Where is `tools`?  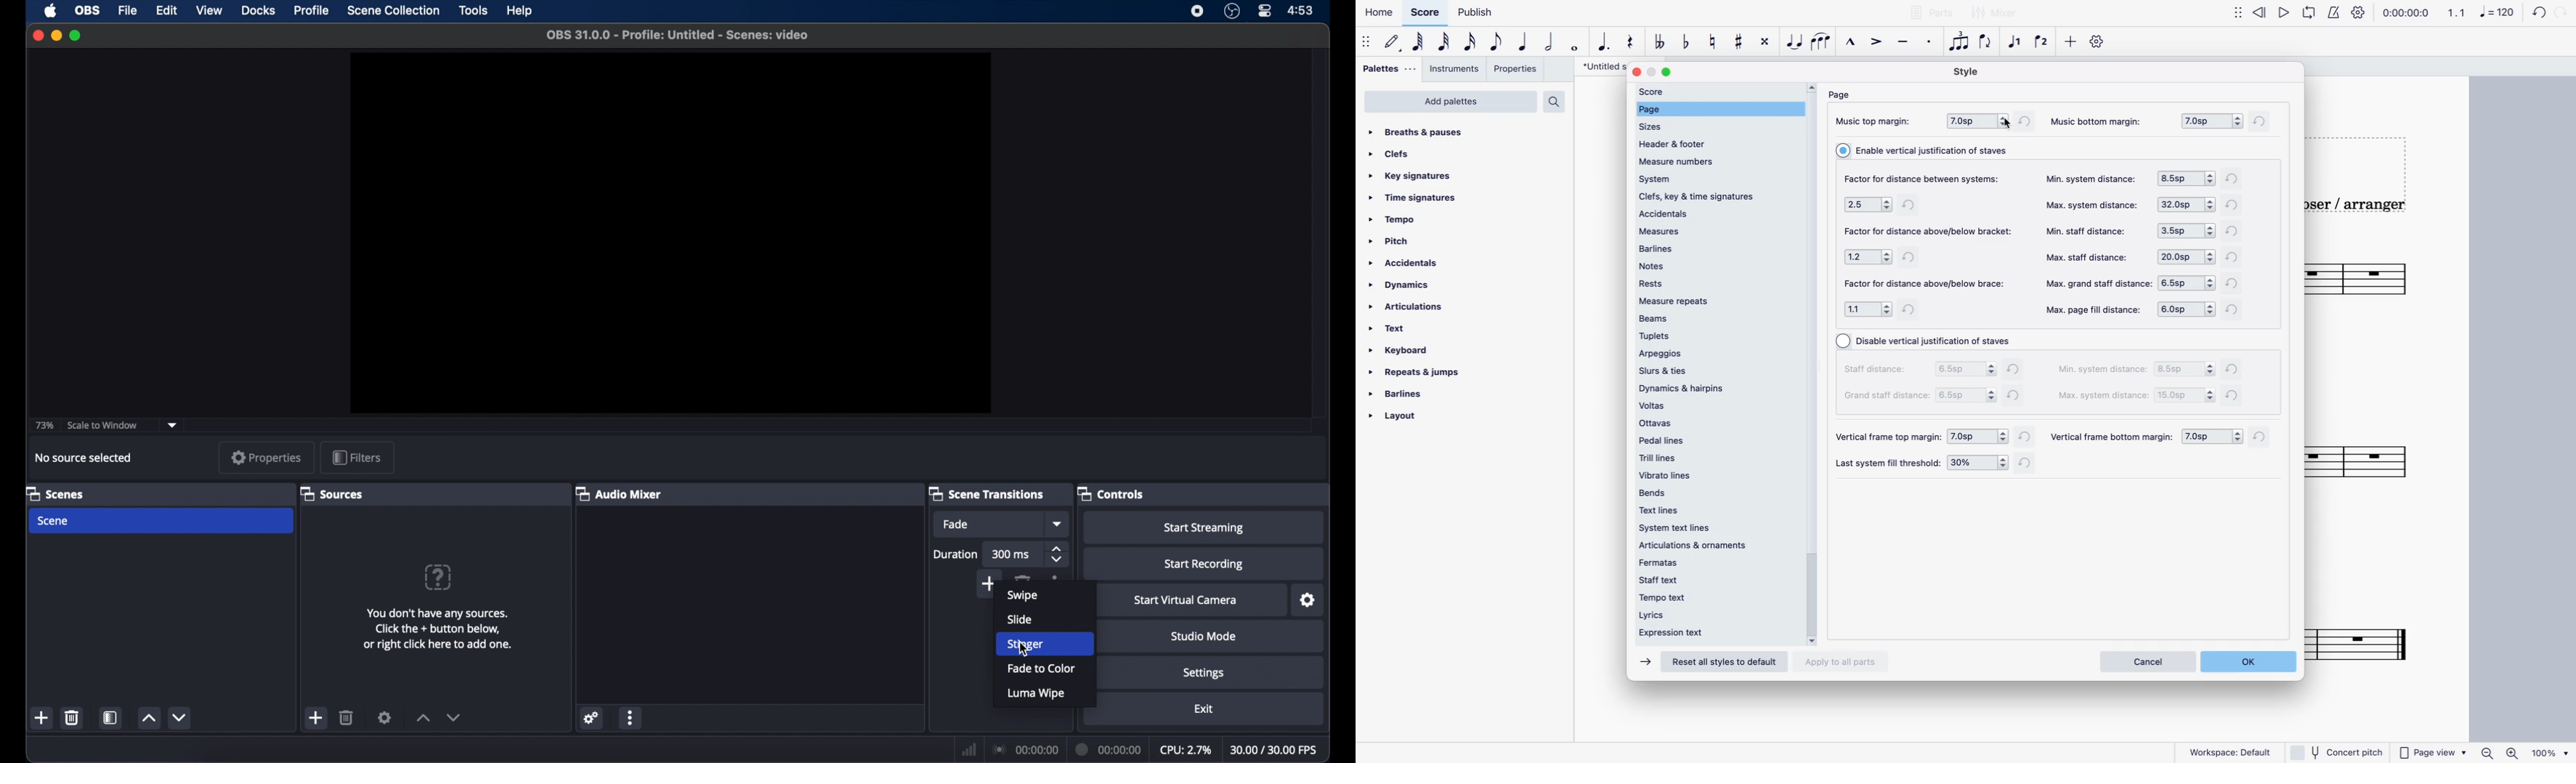 tools is located at coordinates (474, 11).